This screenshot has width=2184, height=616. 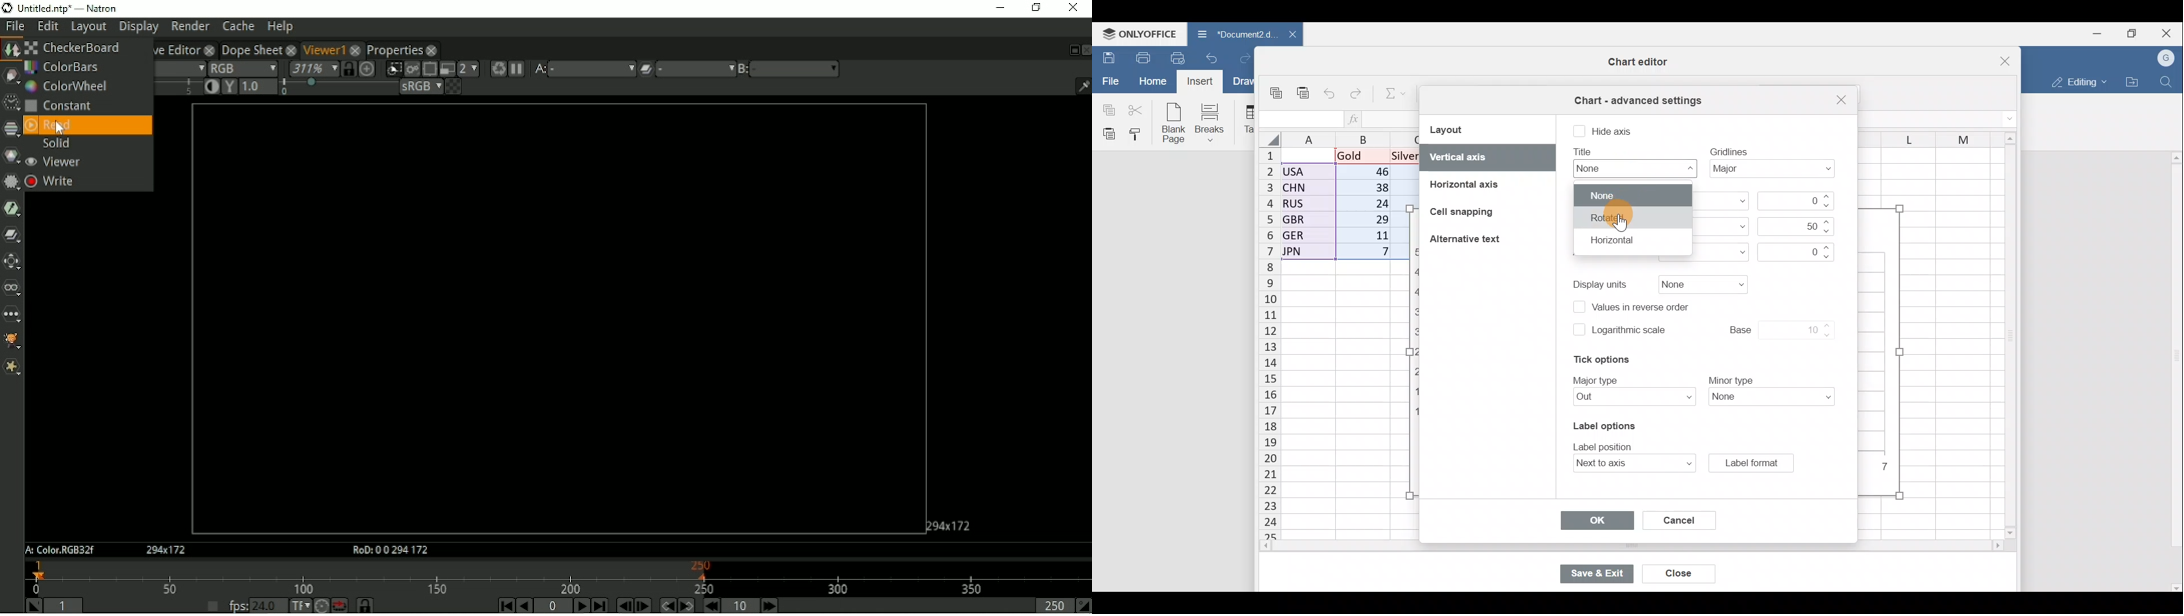 What do you see at coordinates (1628, 168) in the screenshot?
I see `Title` at bounding box center [1628, 168].